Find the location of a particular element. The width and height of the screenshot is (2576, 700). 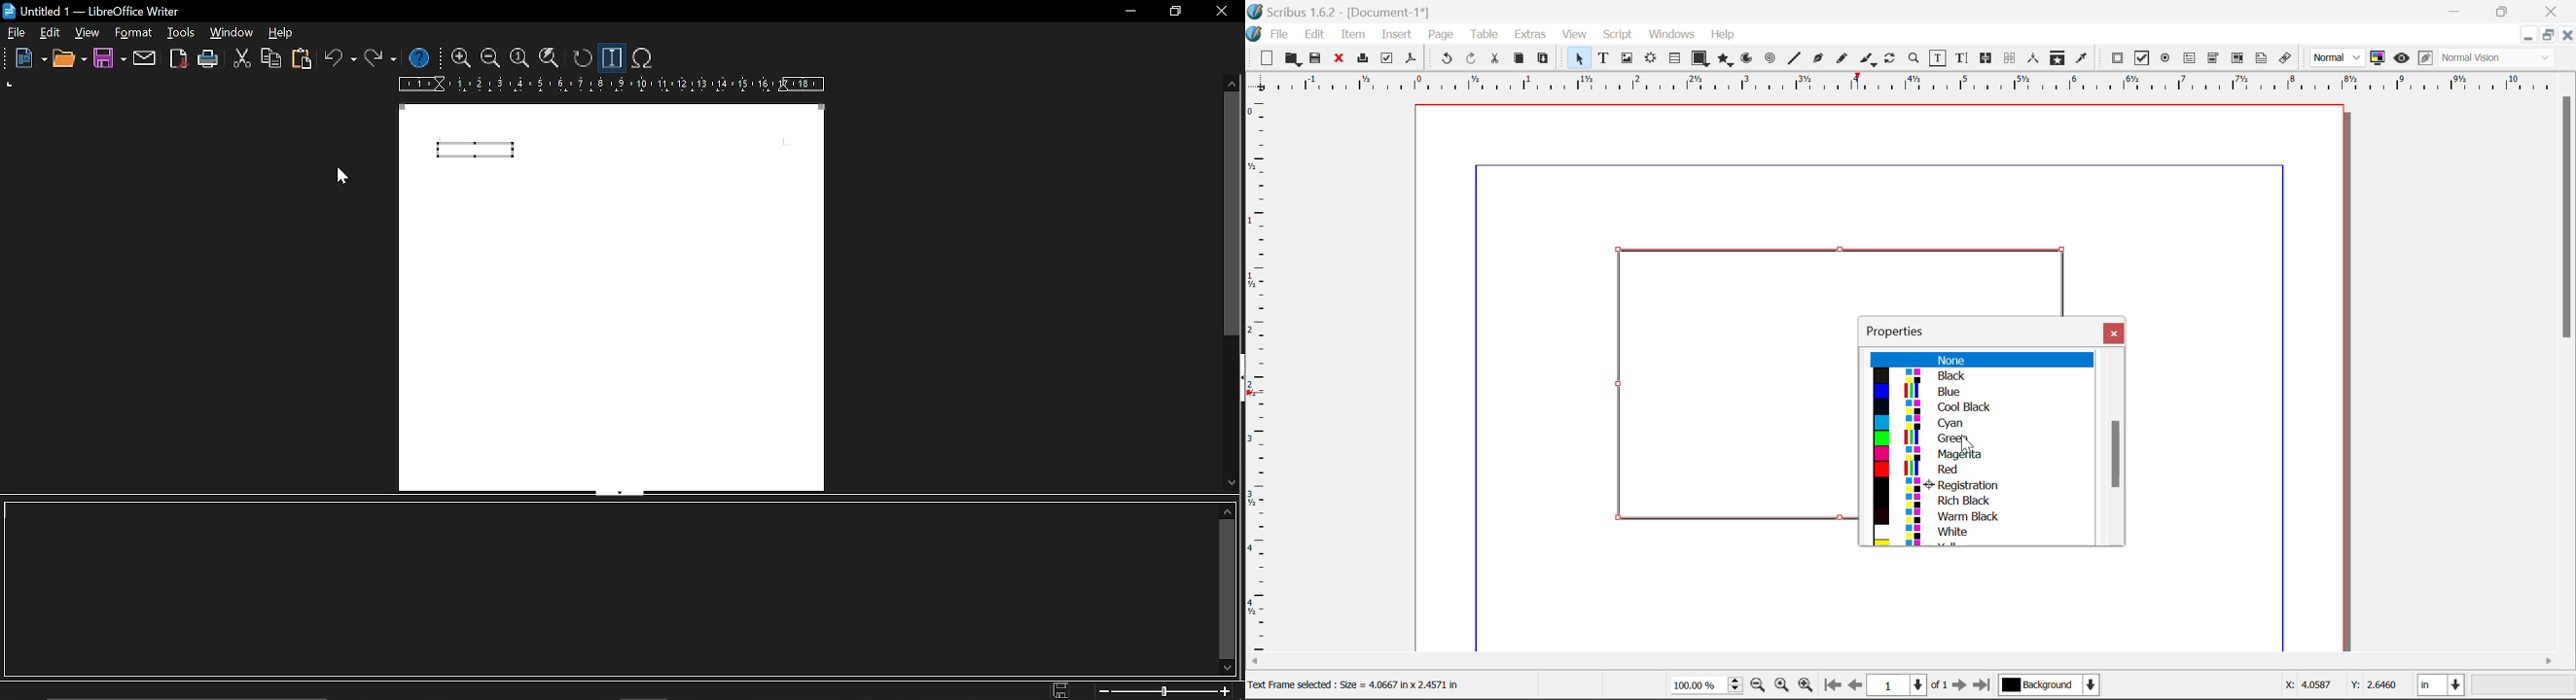

space for adding formula is located at coordinates (605, 589).